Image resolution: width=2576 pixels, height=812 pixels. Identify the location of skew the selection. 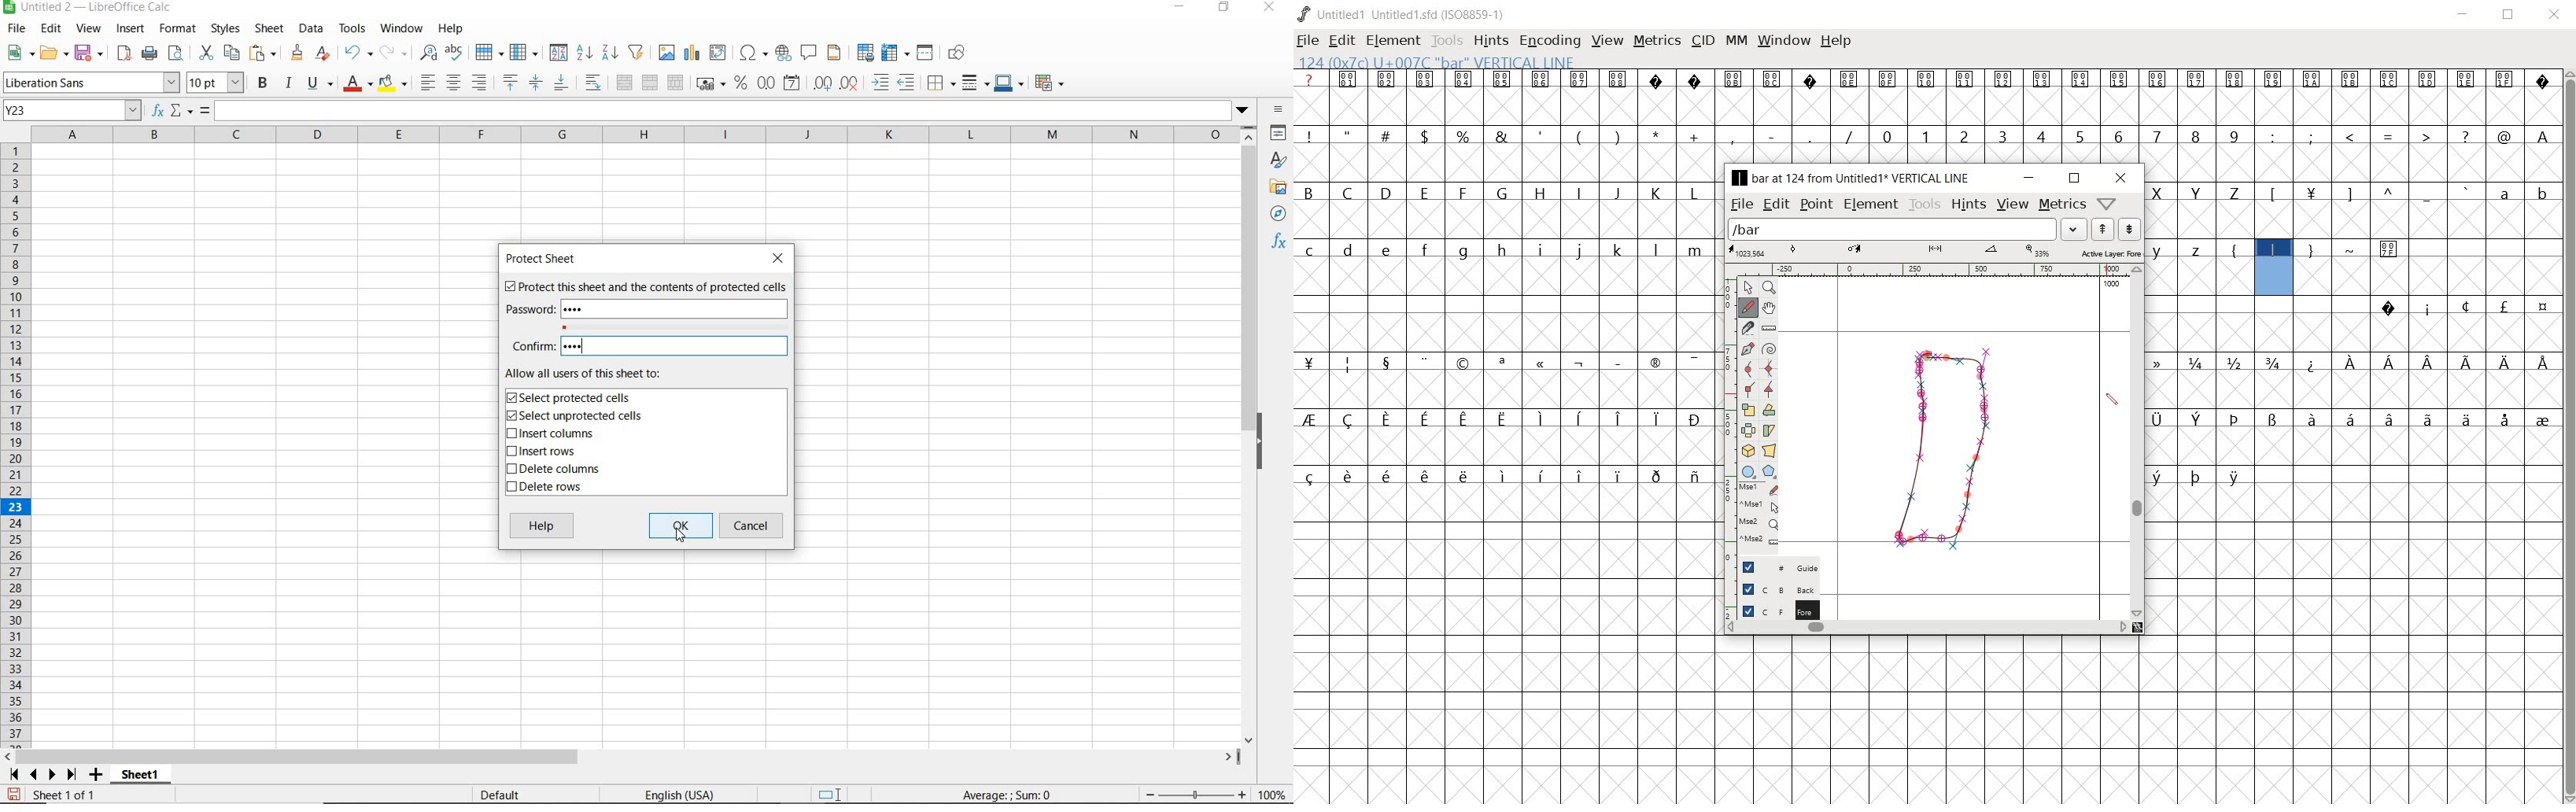
(1770, 430).